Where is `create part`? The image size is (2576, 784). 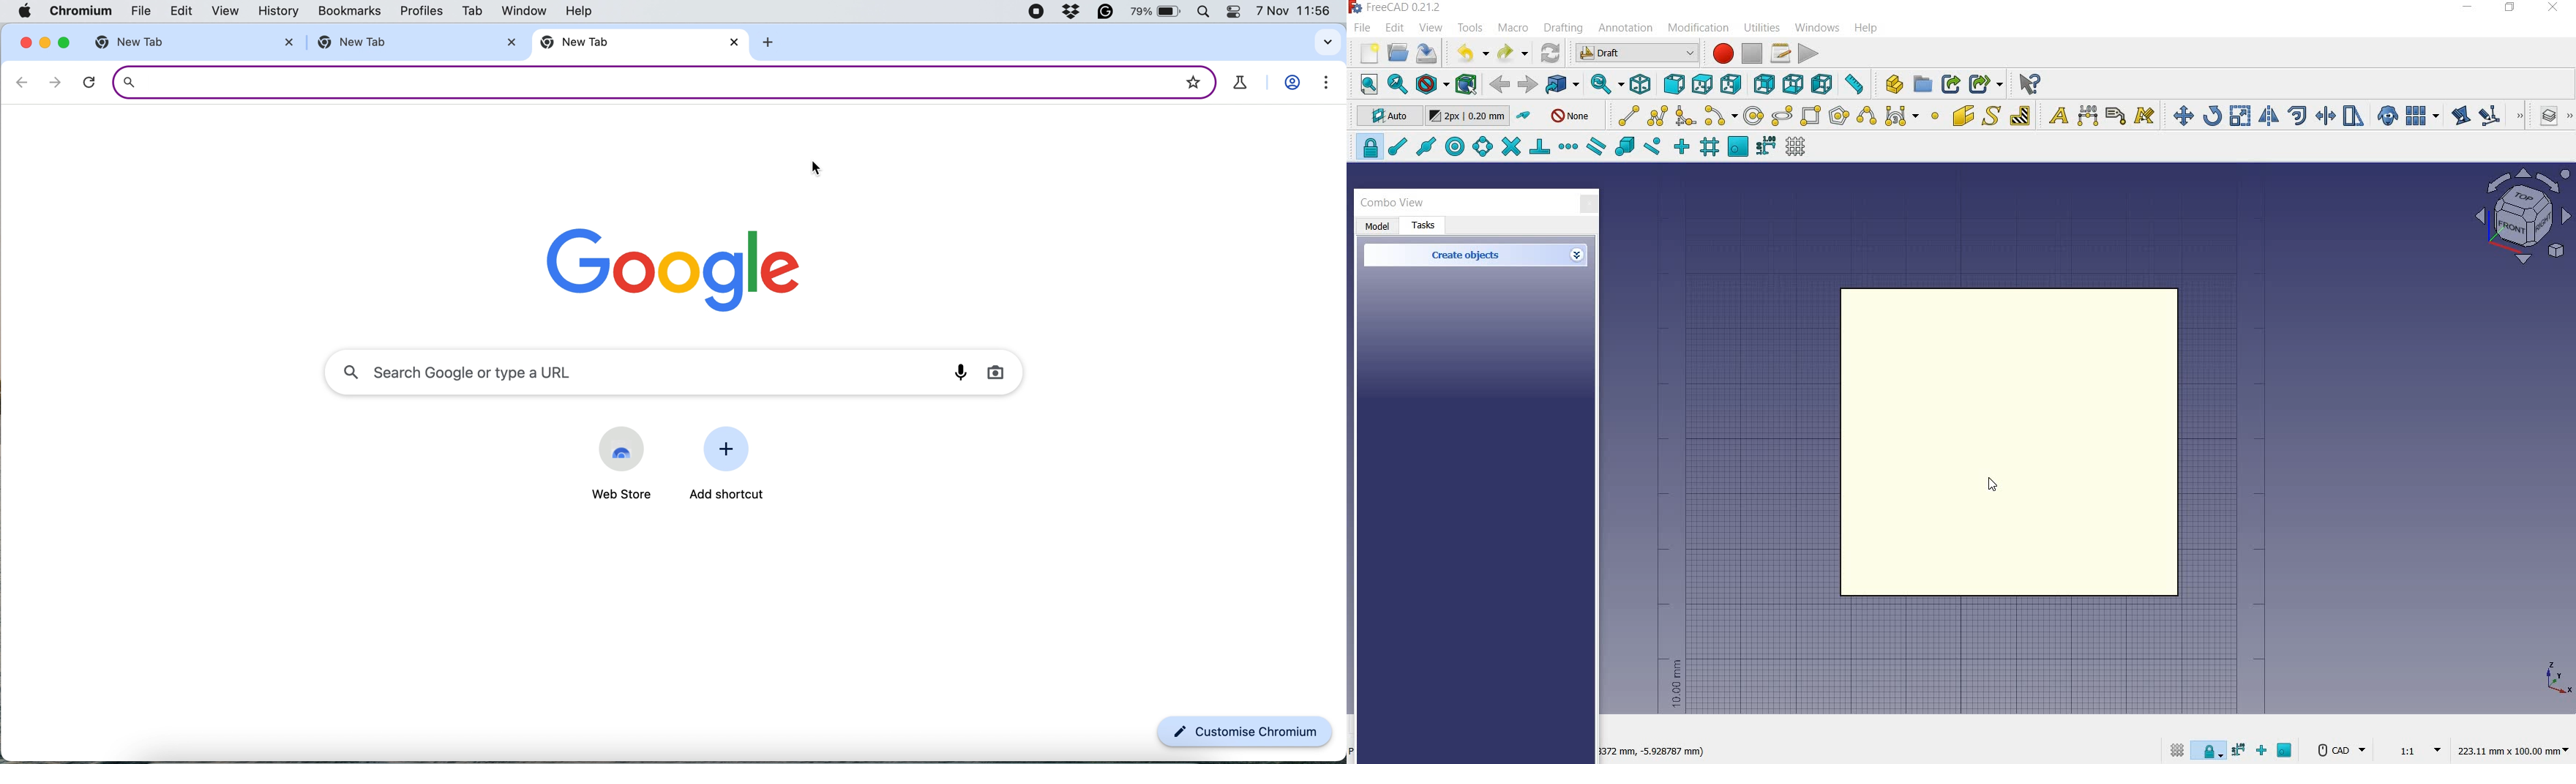 create part is located at coordinates (1891, 83).